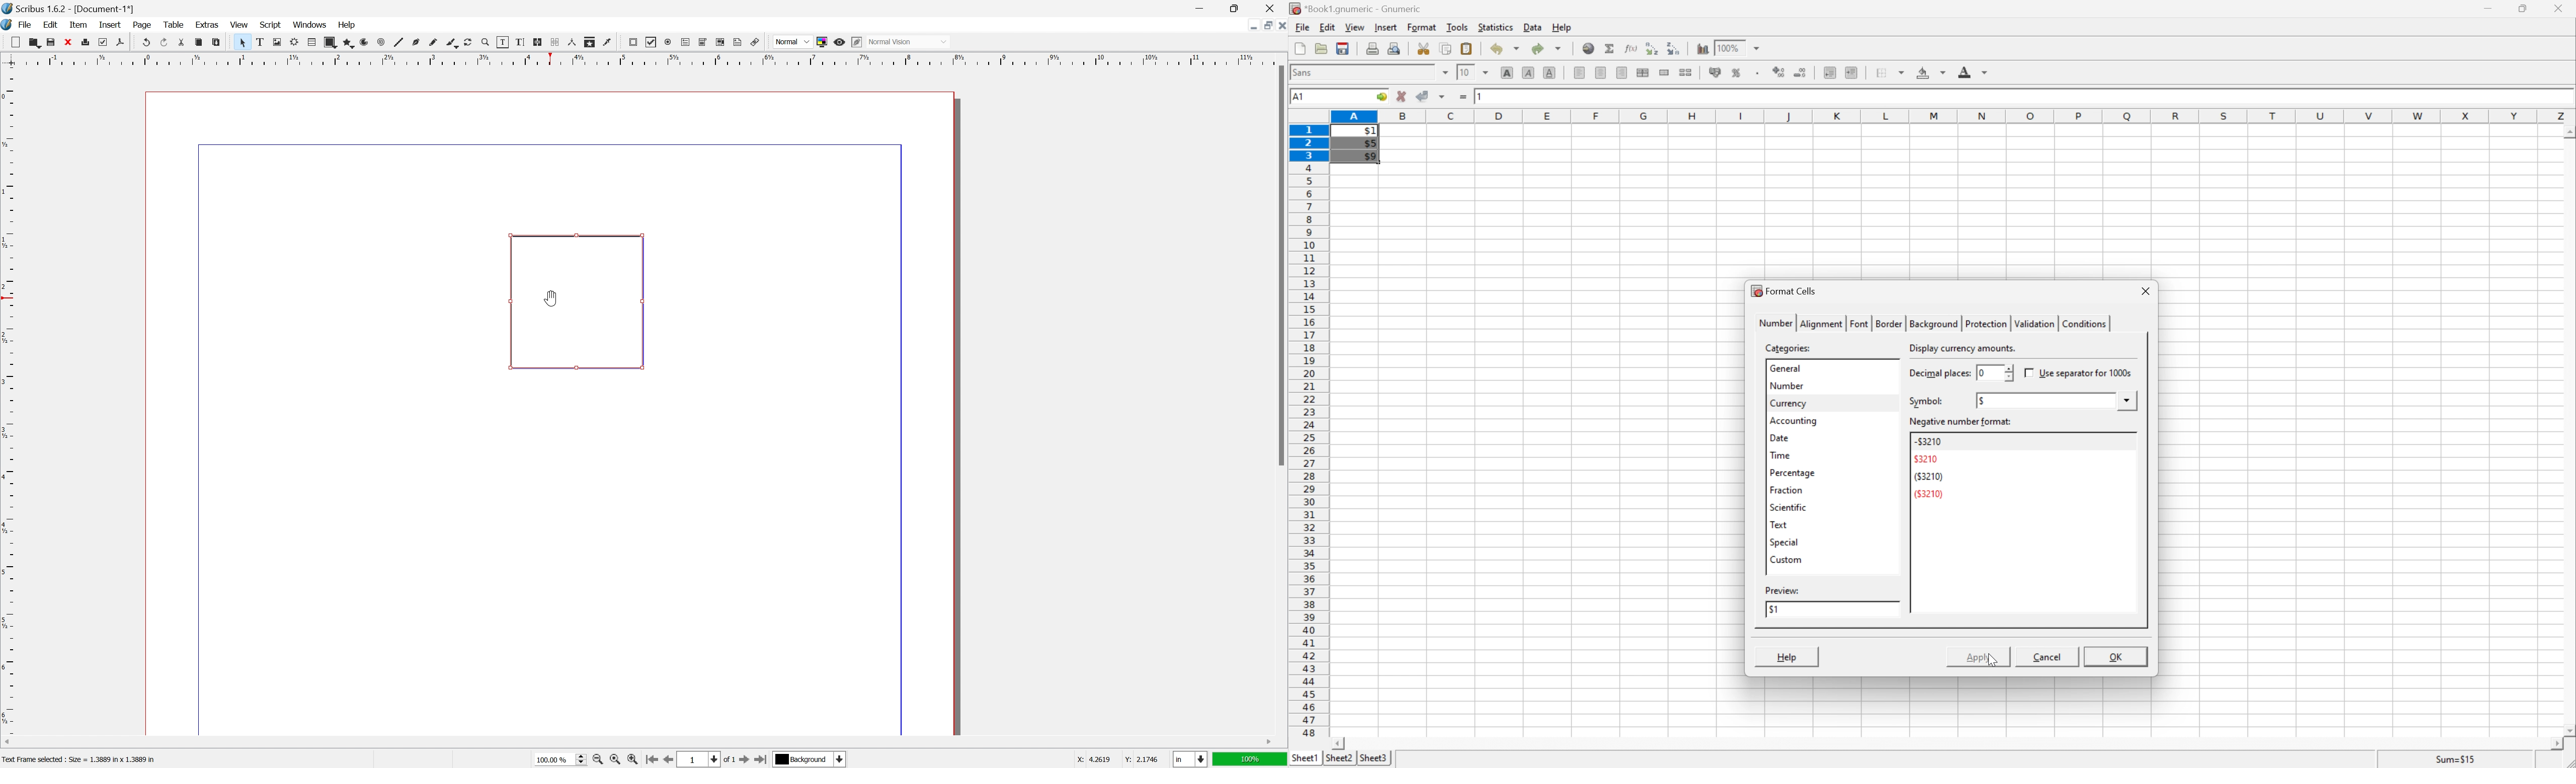 The height and width of the screenshot is (784, 2576). Describe the element at coordinates (2524, 8) in the screenshot. I see `restore down` at that location.